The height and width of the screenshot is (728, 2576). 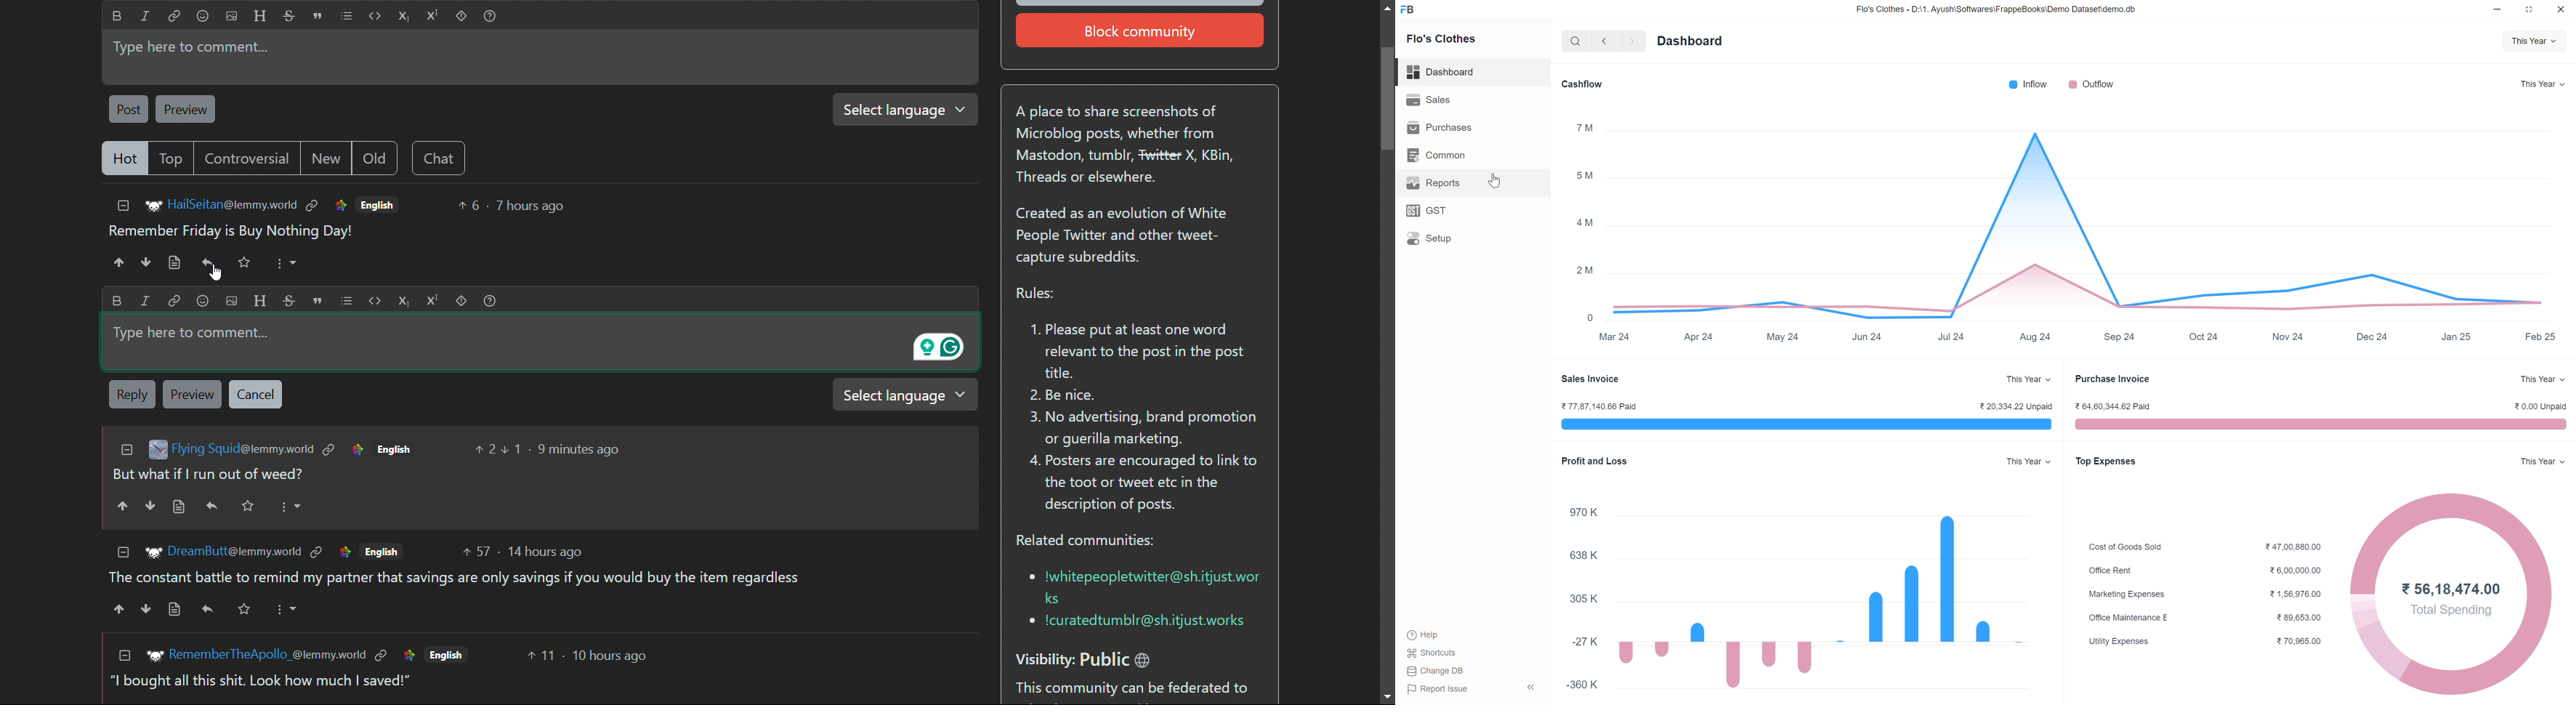 What do you see at coordinates (1784, 336) in the screenshot?
I see `may 24` at bounding box center [1784, 336].